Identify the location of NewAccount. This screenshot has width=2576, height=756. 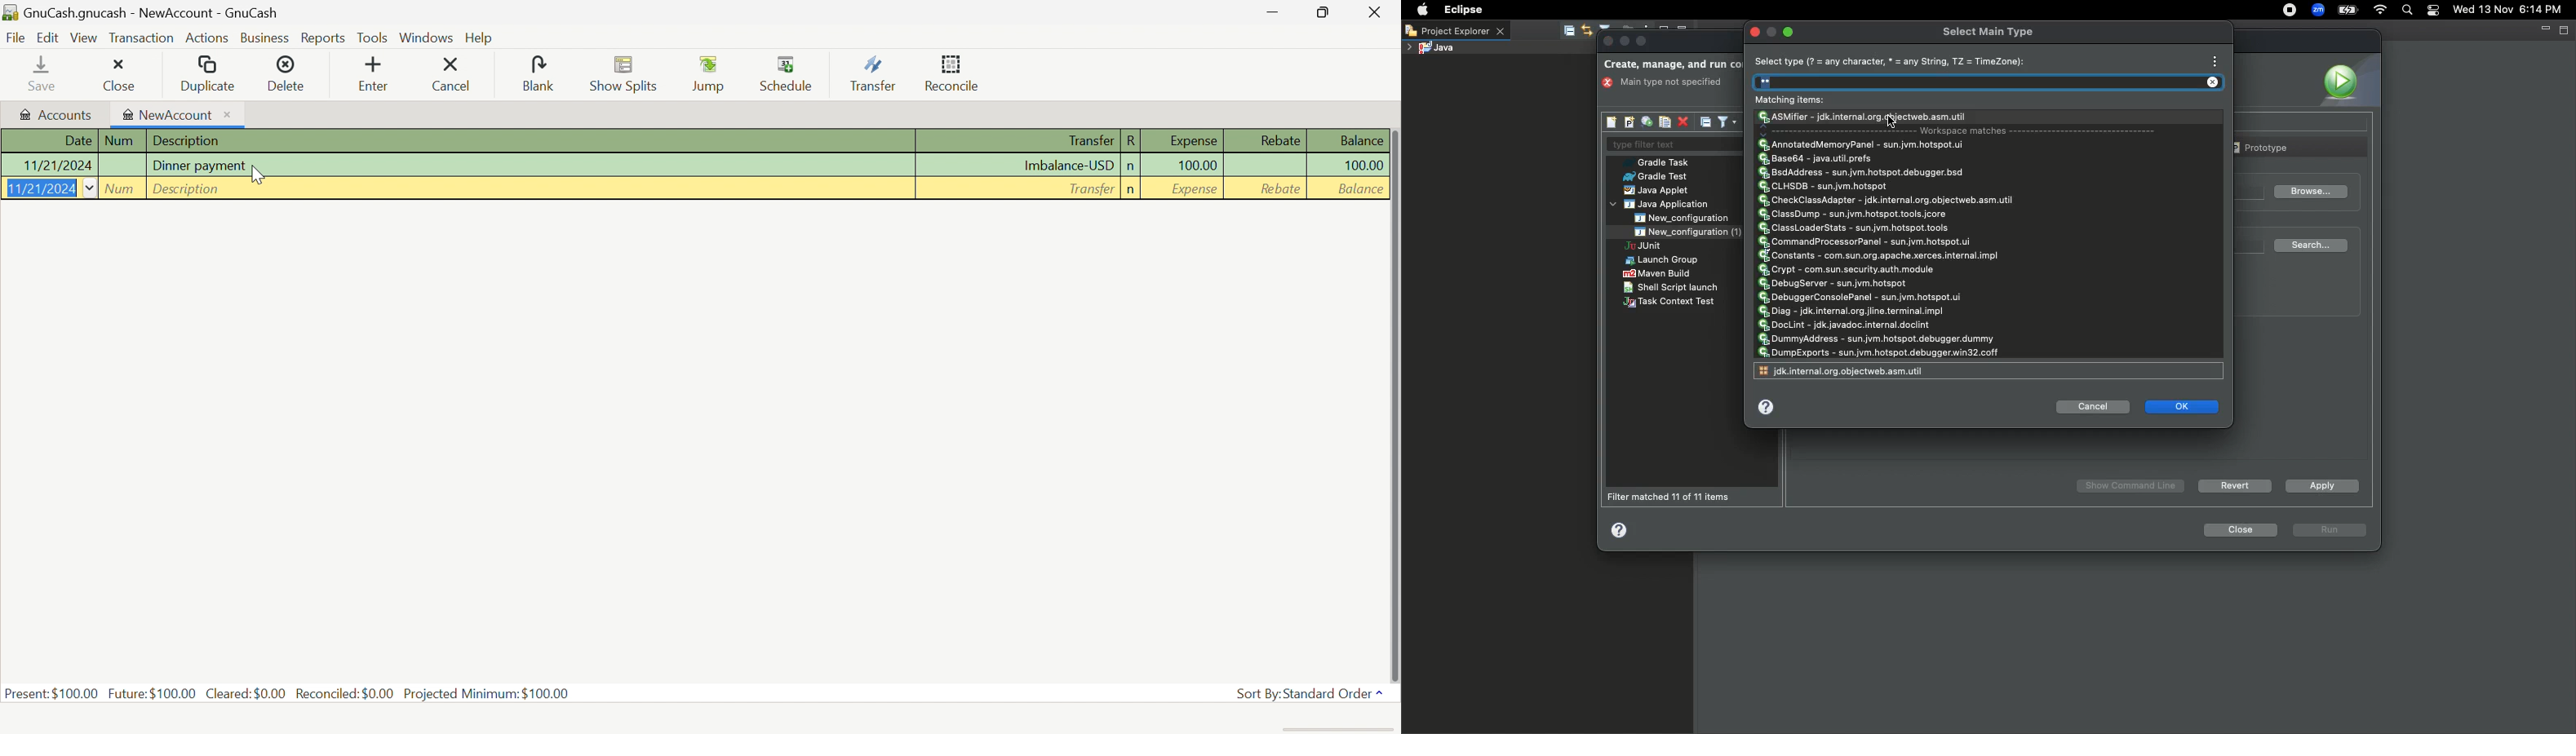
(169, 115).